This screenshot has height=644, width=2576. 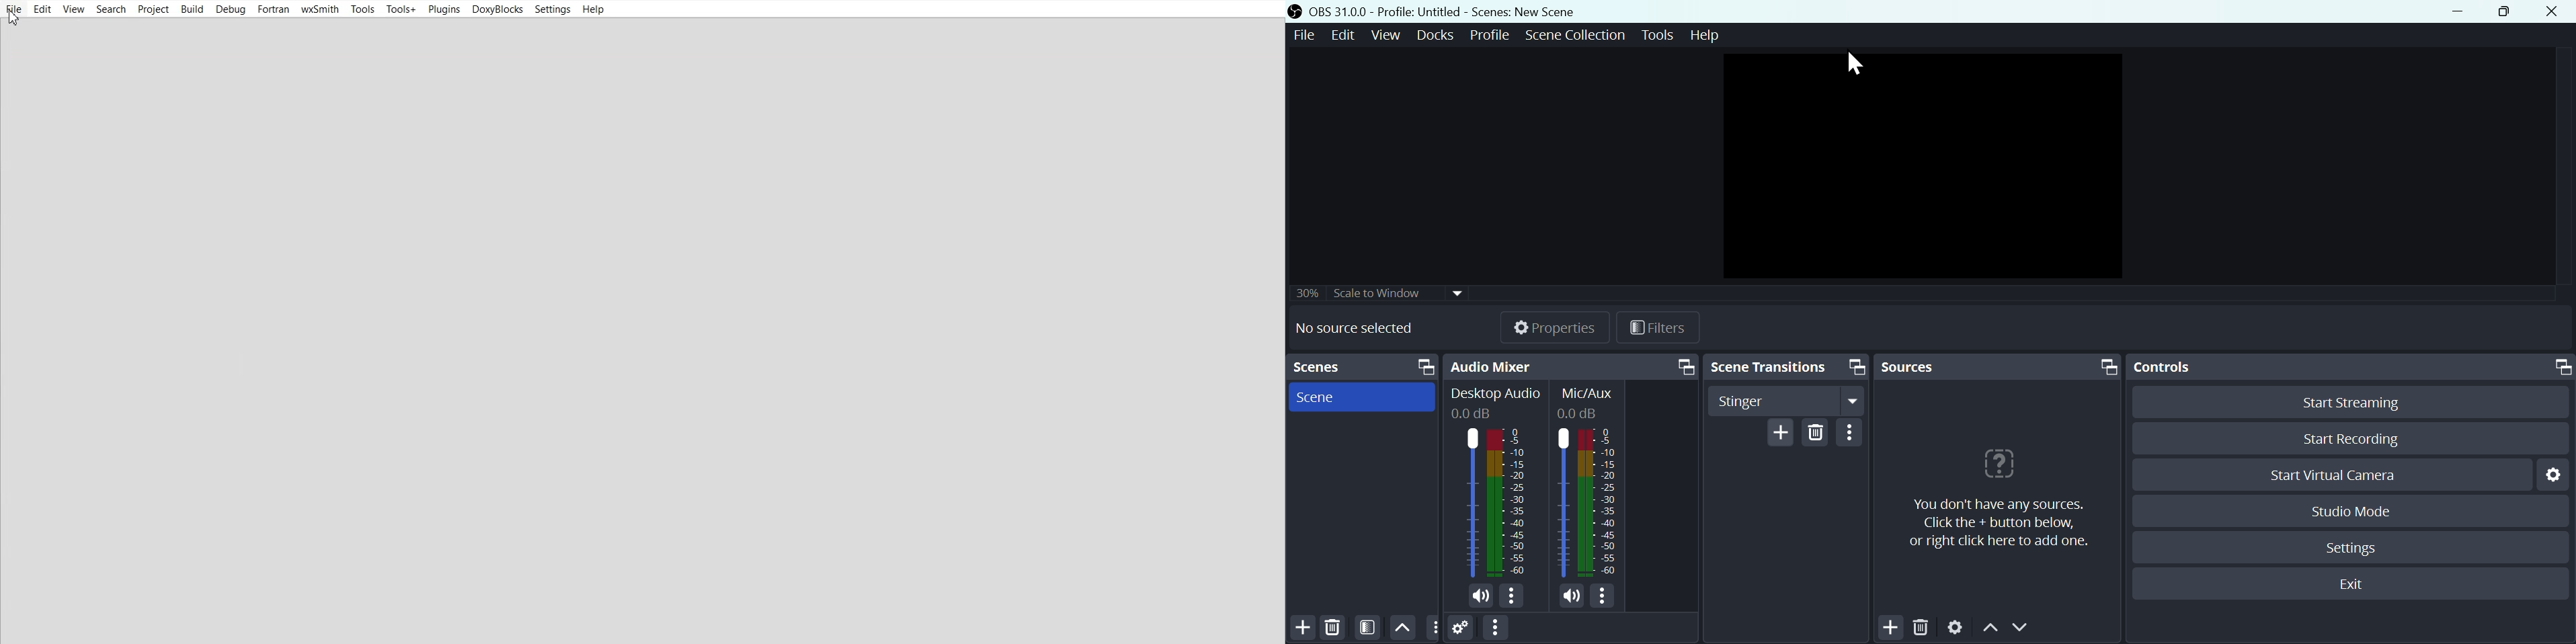 What do you see at coordinates (2552, 473) in the screenshot?
I see `Settings` at bounding box center [2552, 473].